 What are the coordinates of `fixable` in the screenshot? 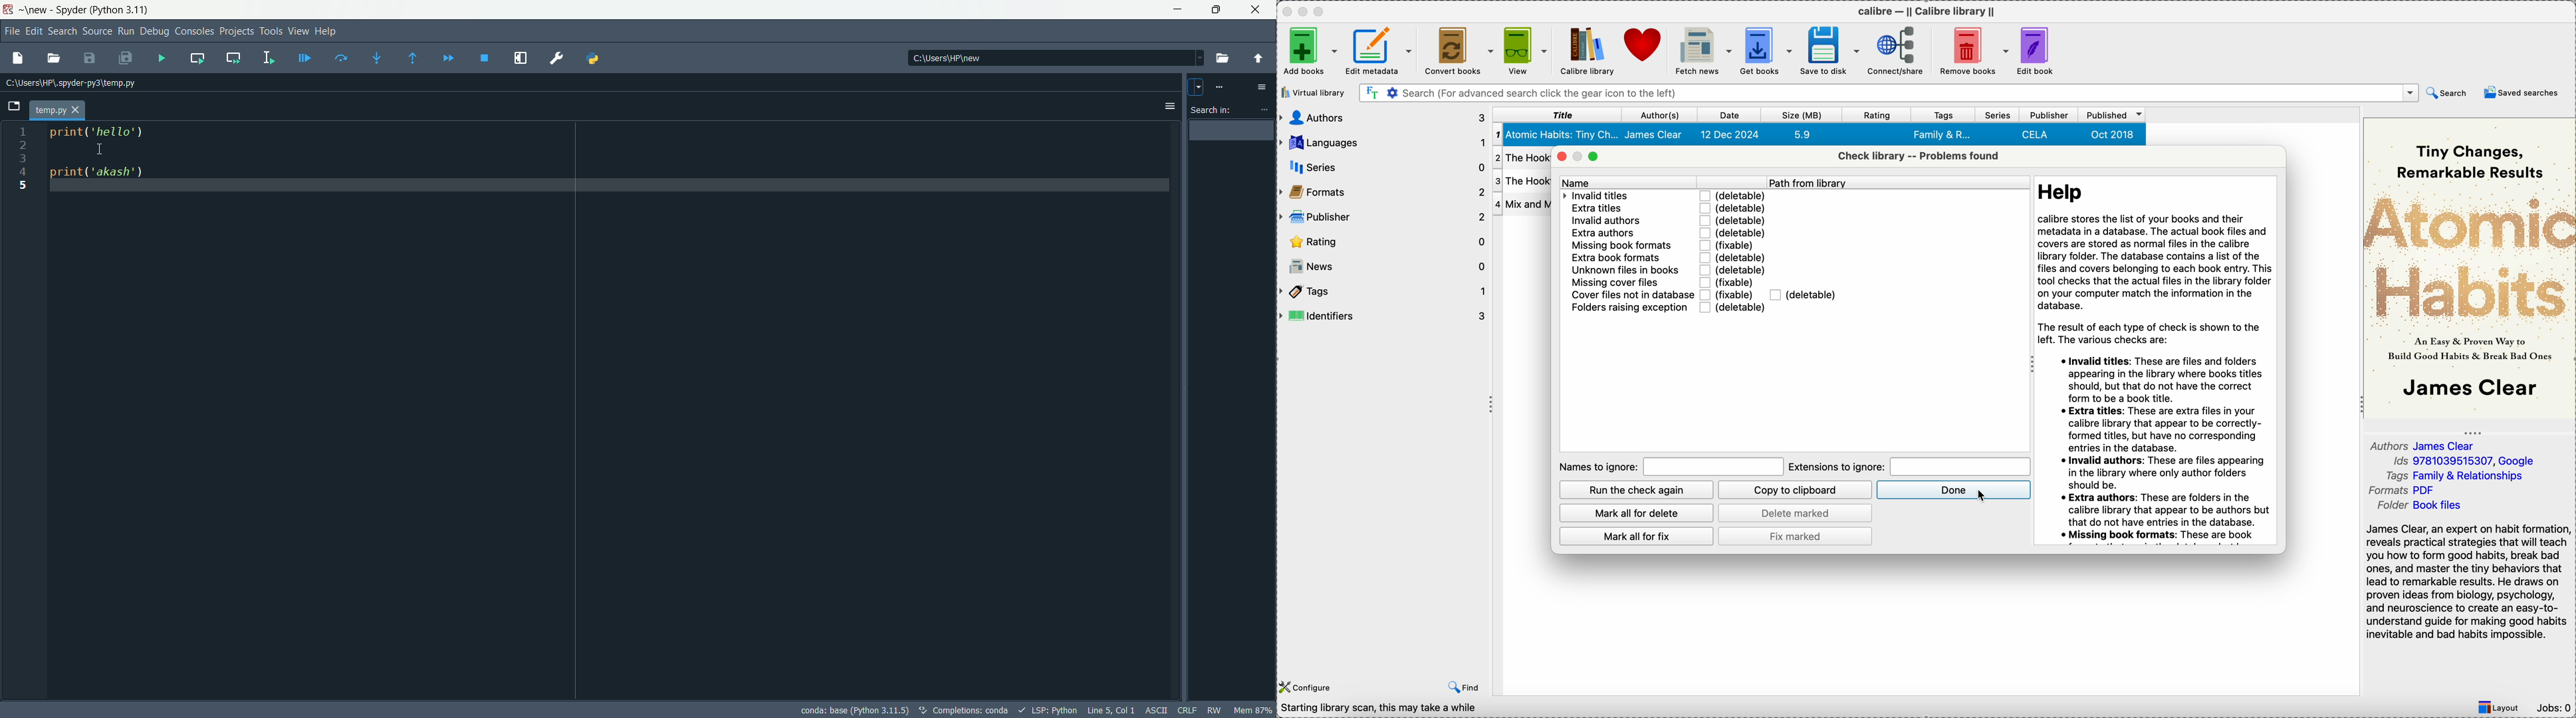 It's located at (1731, 245).